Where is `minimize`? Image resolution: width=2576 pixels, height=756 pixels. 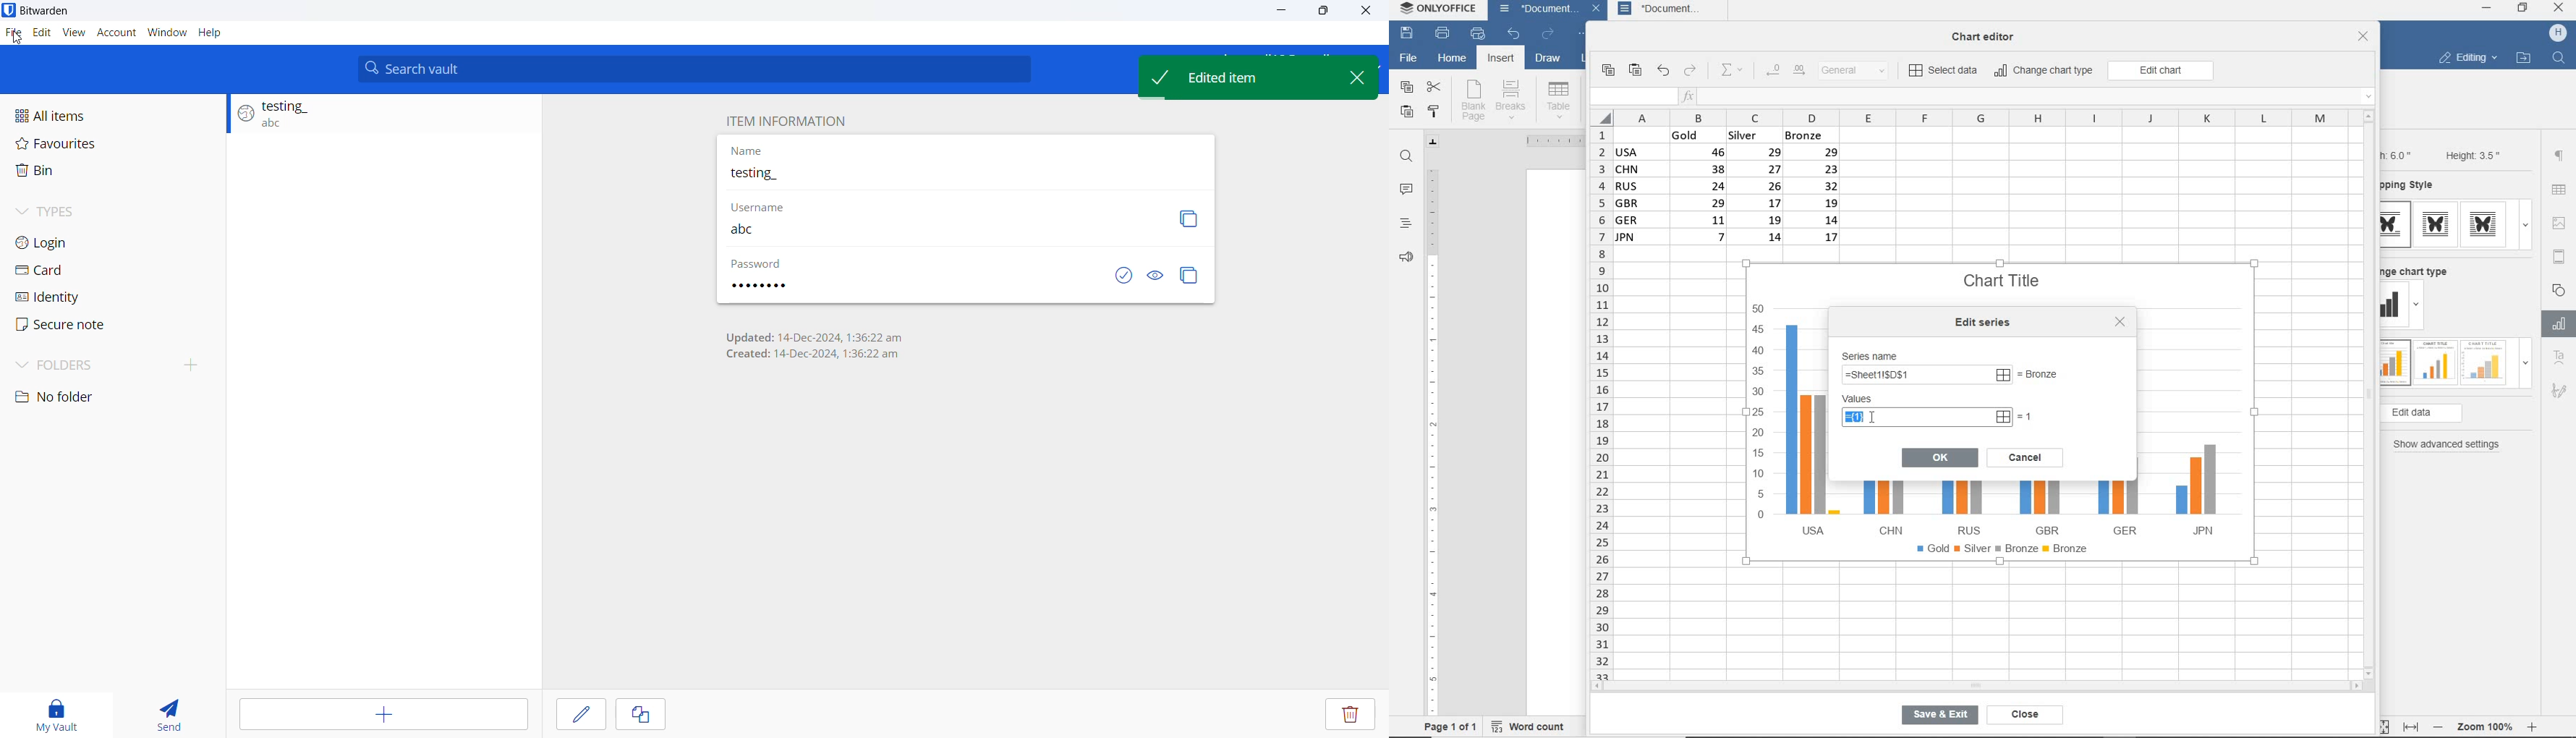
minimize is located at coordinates (1279, 15).